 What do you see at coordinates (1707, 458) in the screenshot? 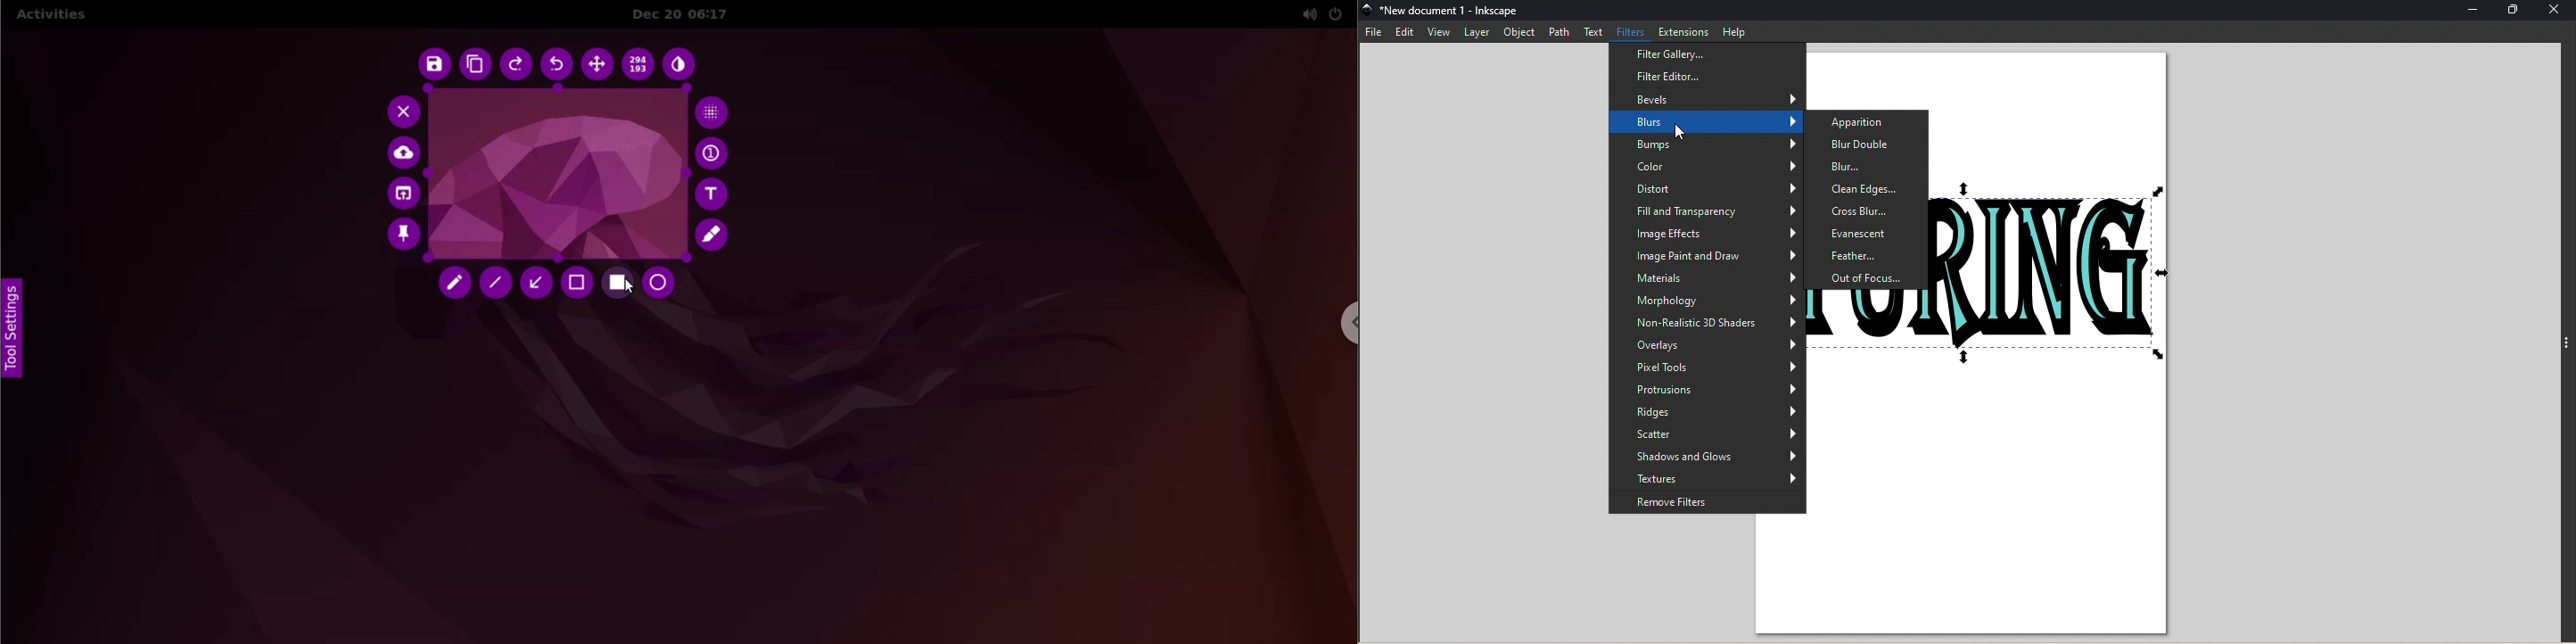
I see `Shadows and glows` at bounding box center [1707, 458].